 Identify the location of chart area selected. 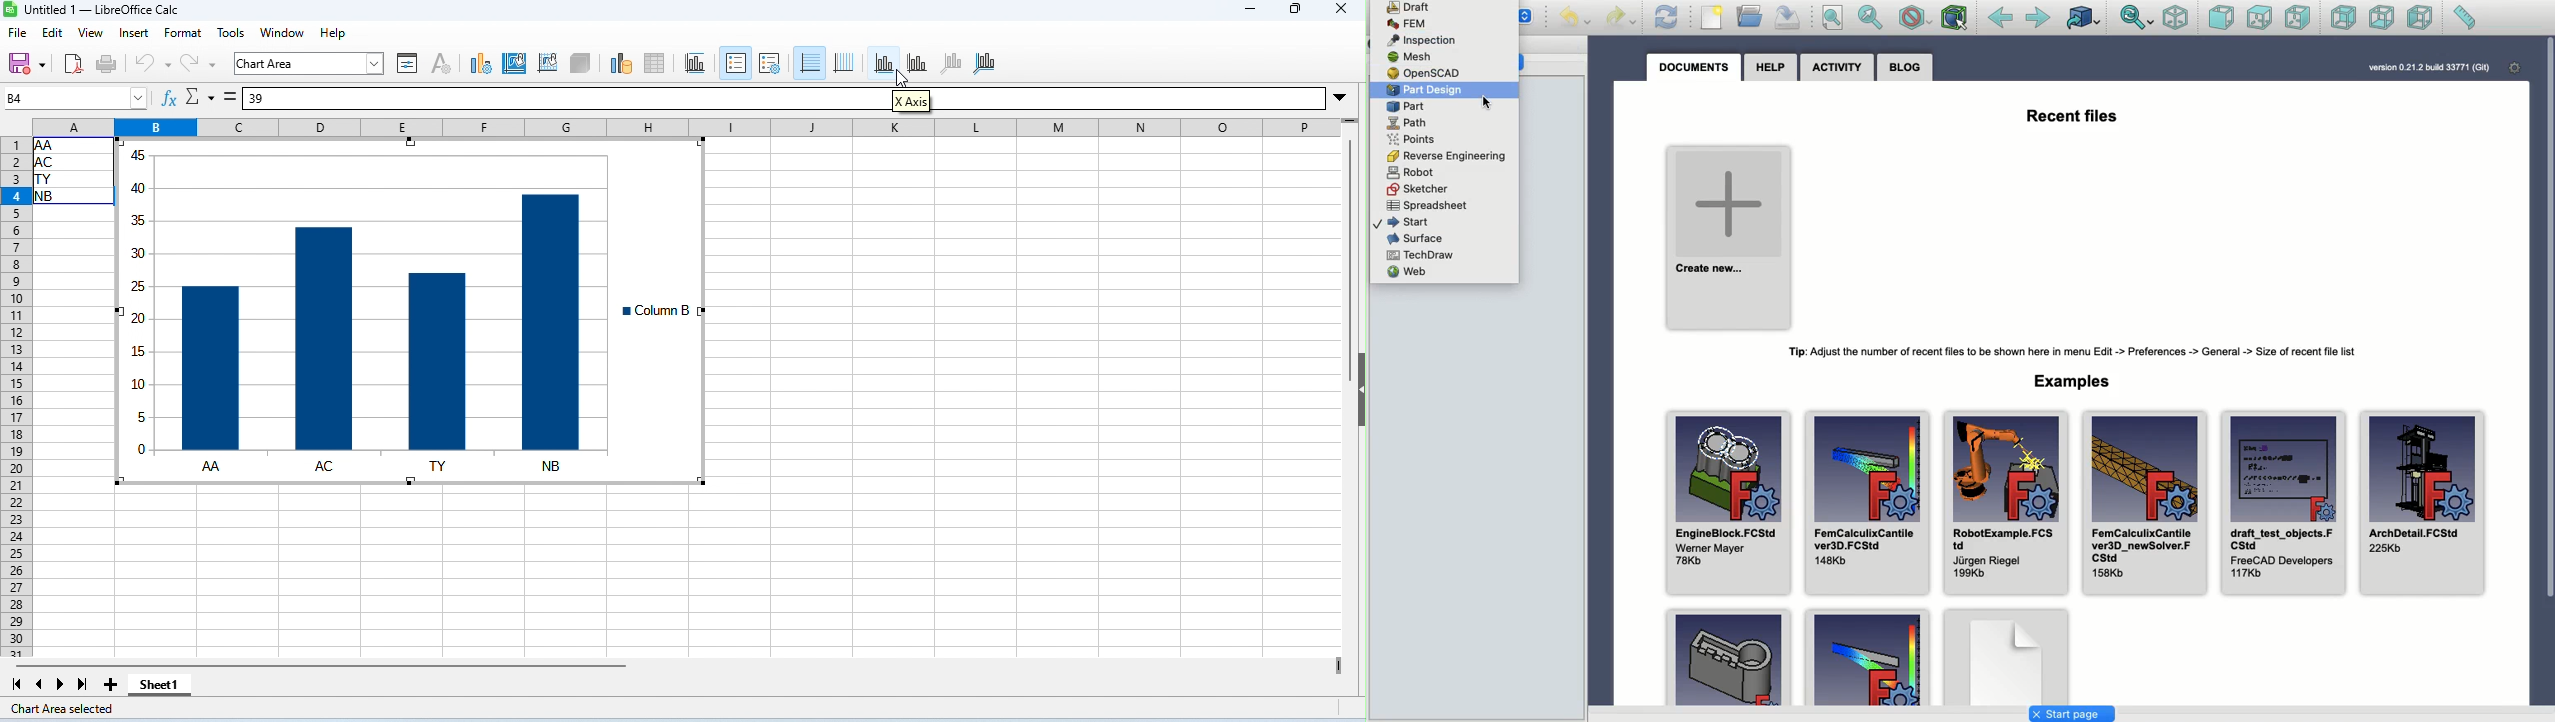
(67, 709).